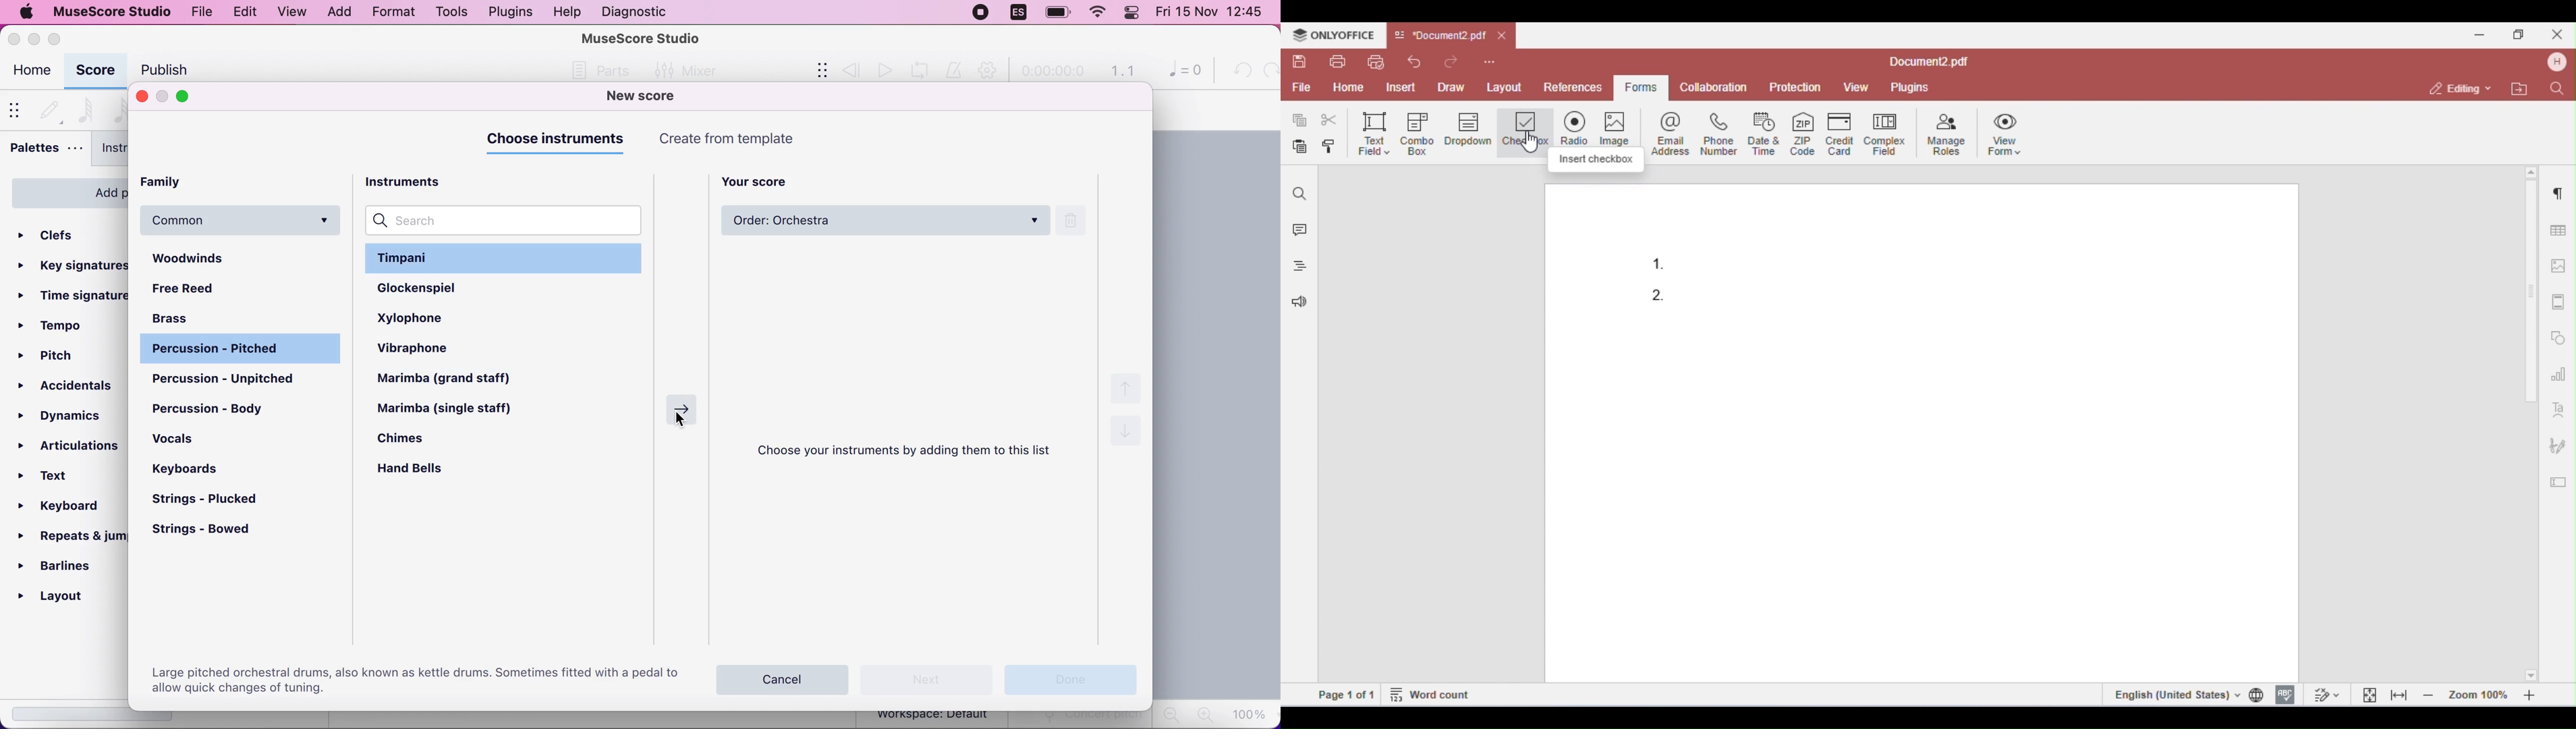 Image resolution: width=2576 pixels, height=756 pixels. I want to click on woodwinds, so click(243, 259).